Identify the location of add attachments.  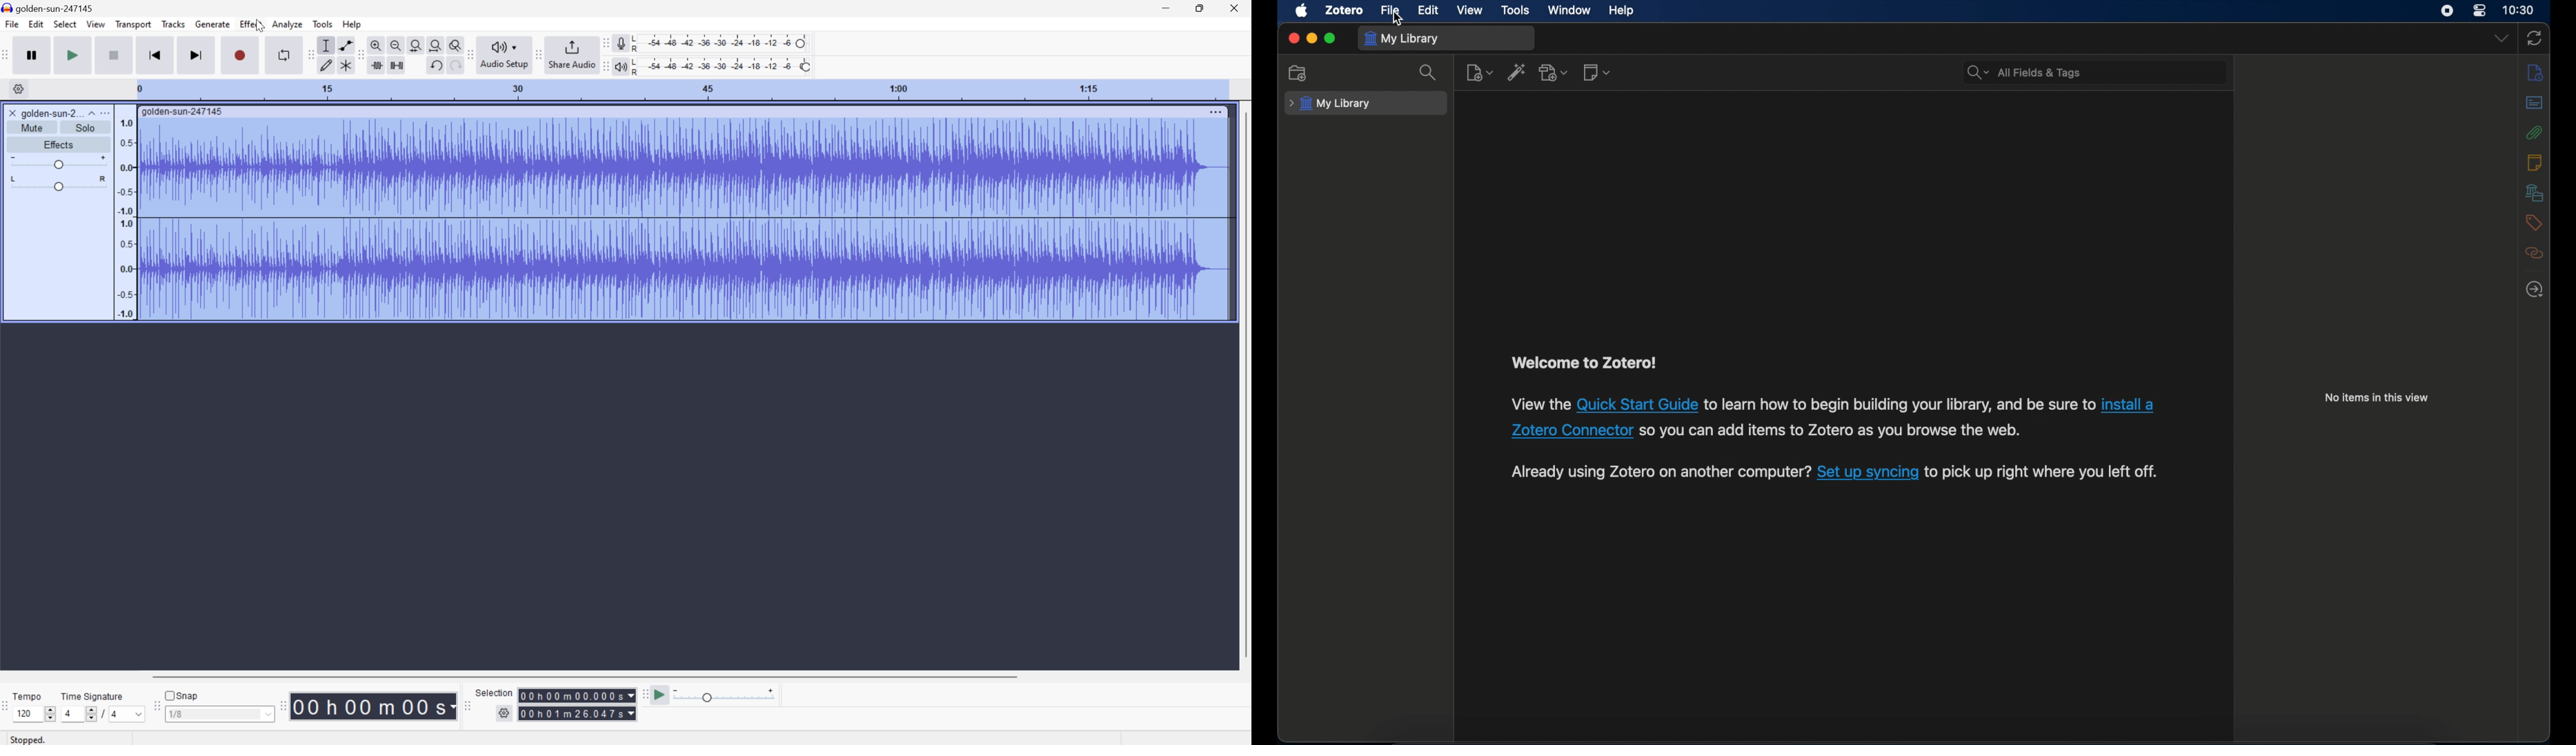
(1554, 72).